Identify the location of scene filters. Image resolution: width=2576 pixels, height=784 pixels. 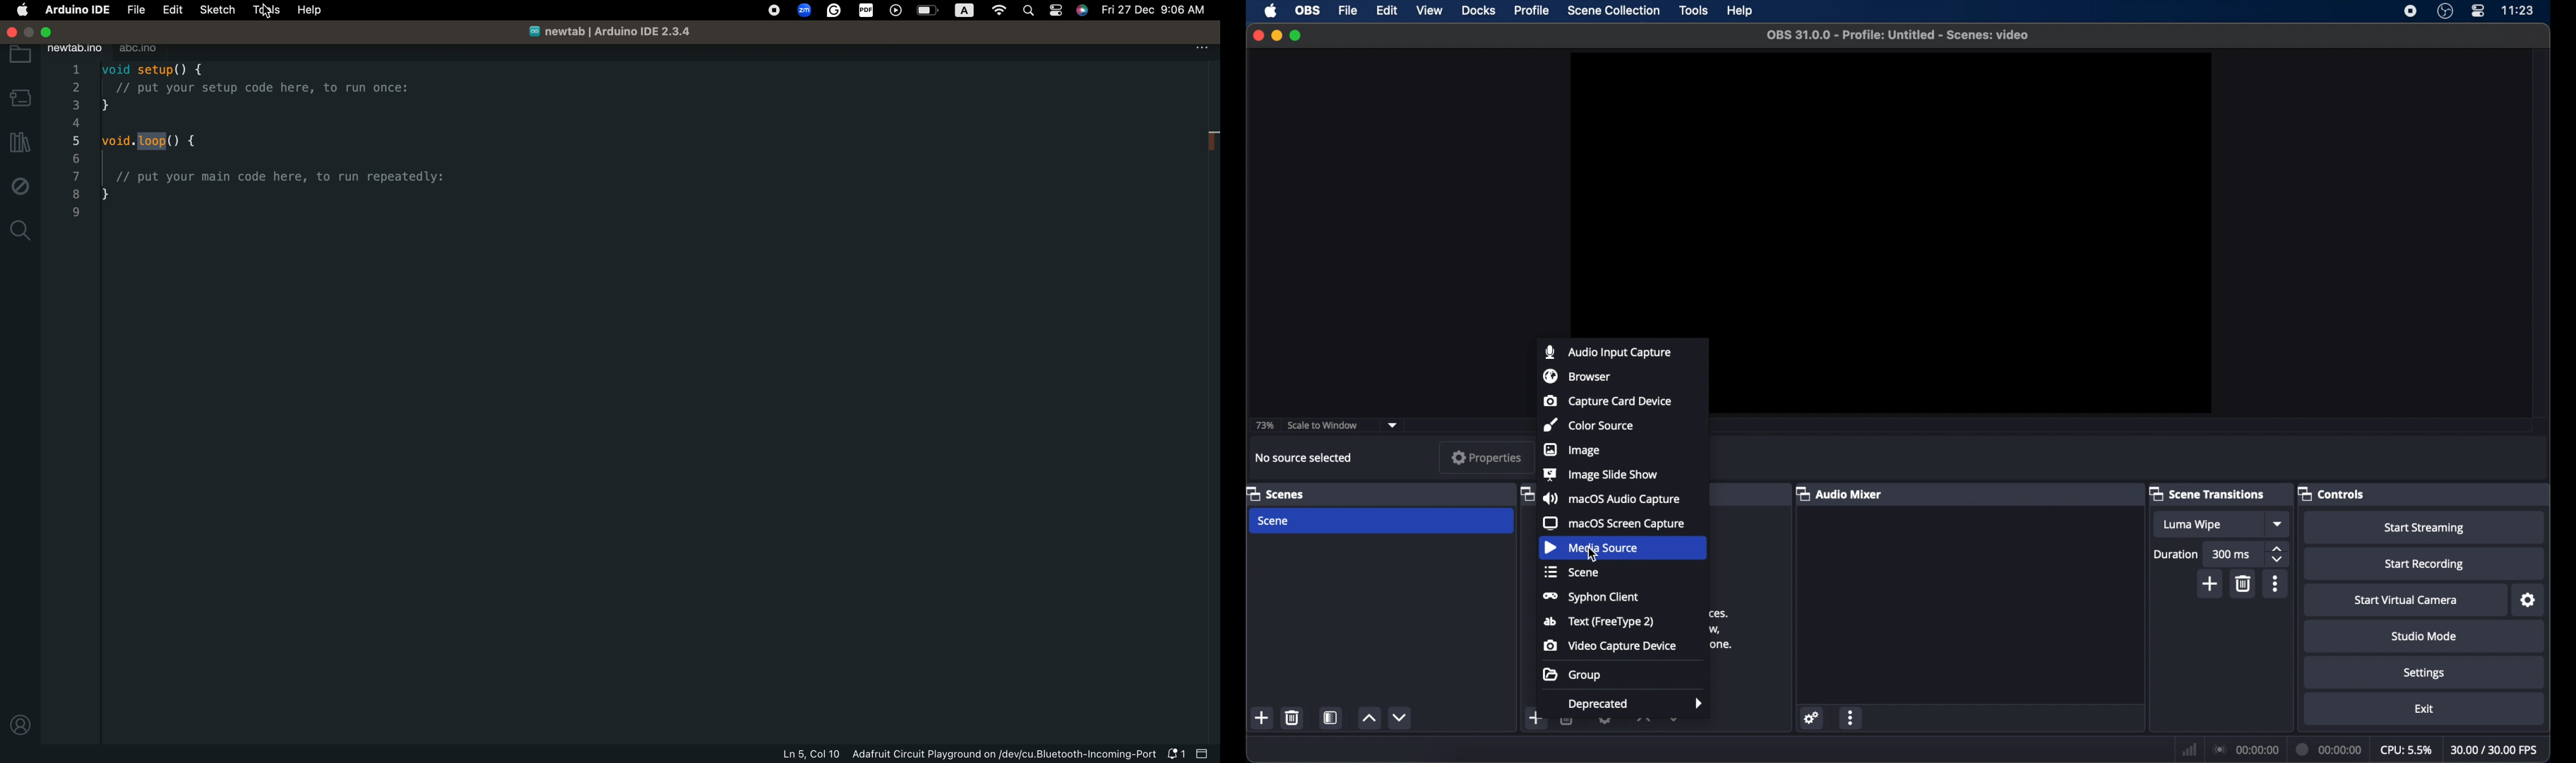
(1332, 718).